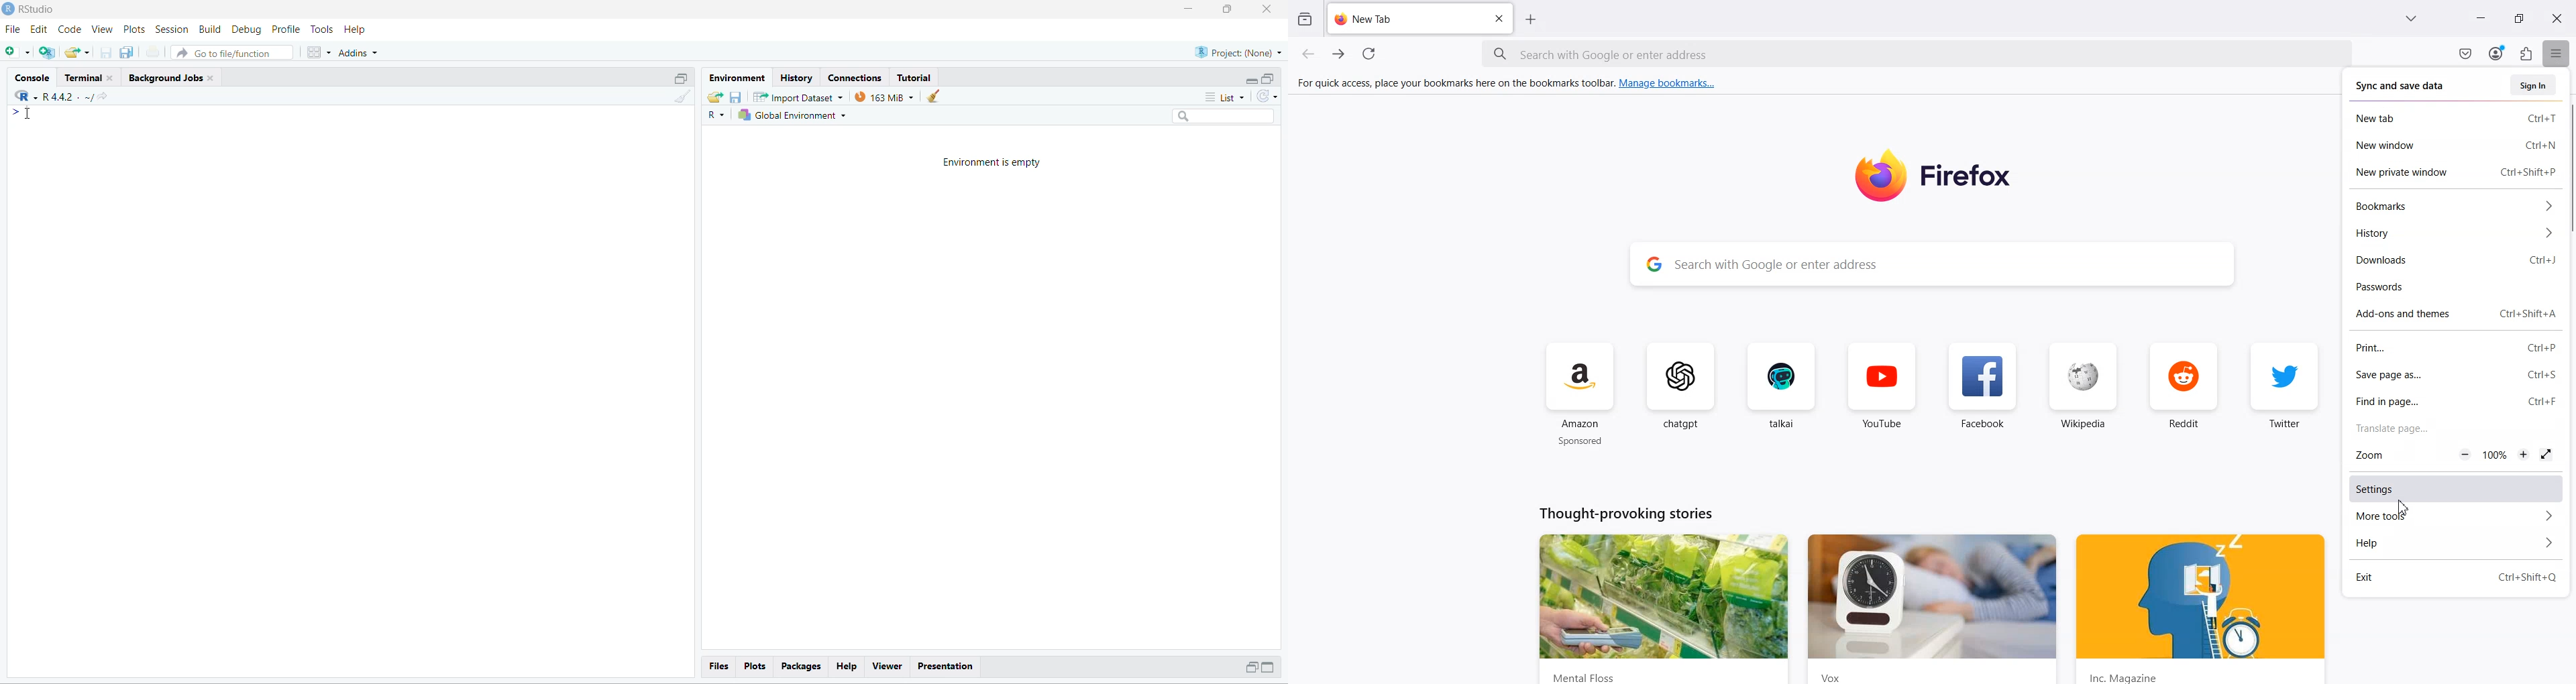 This screenshot has height=700, width=2576. I want to click on workspace panes, so click(318, 52).